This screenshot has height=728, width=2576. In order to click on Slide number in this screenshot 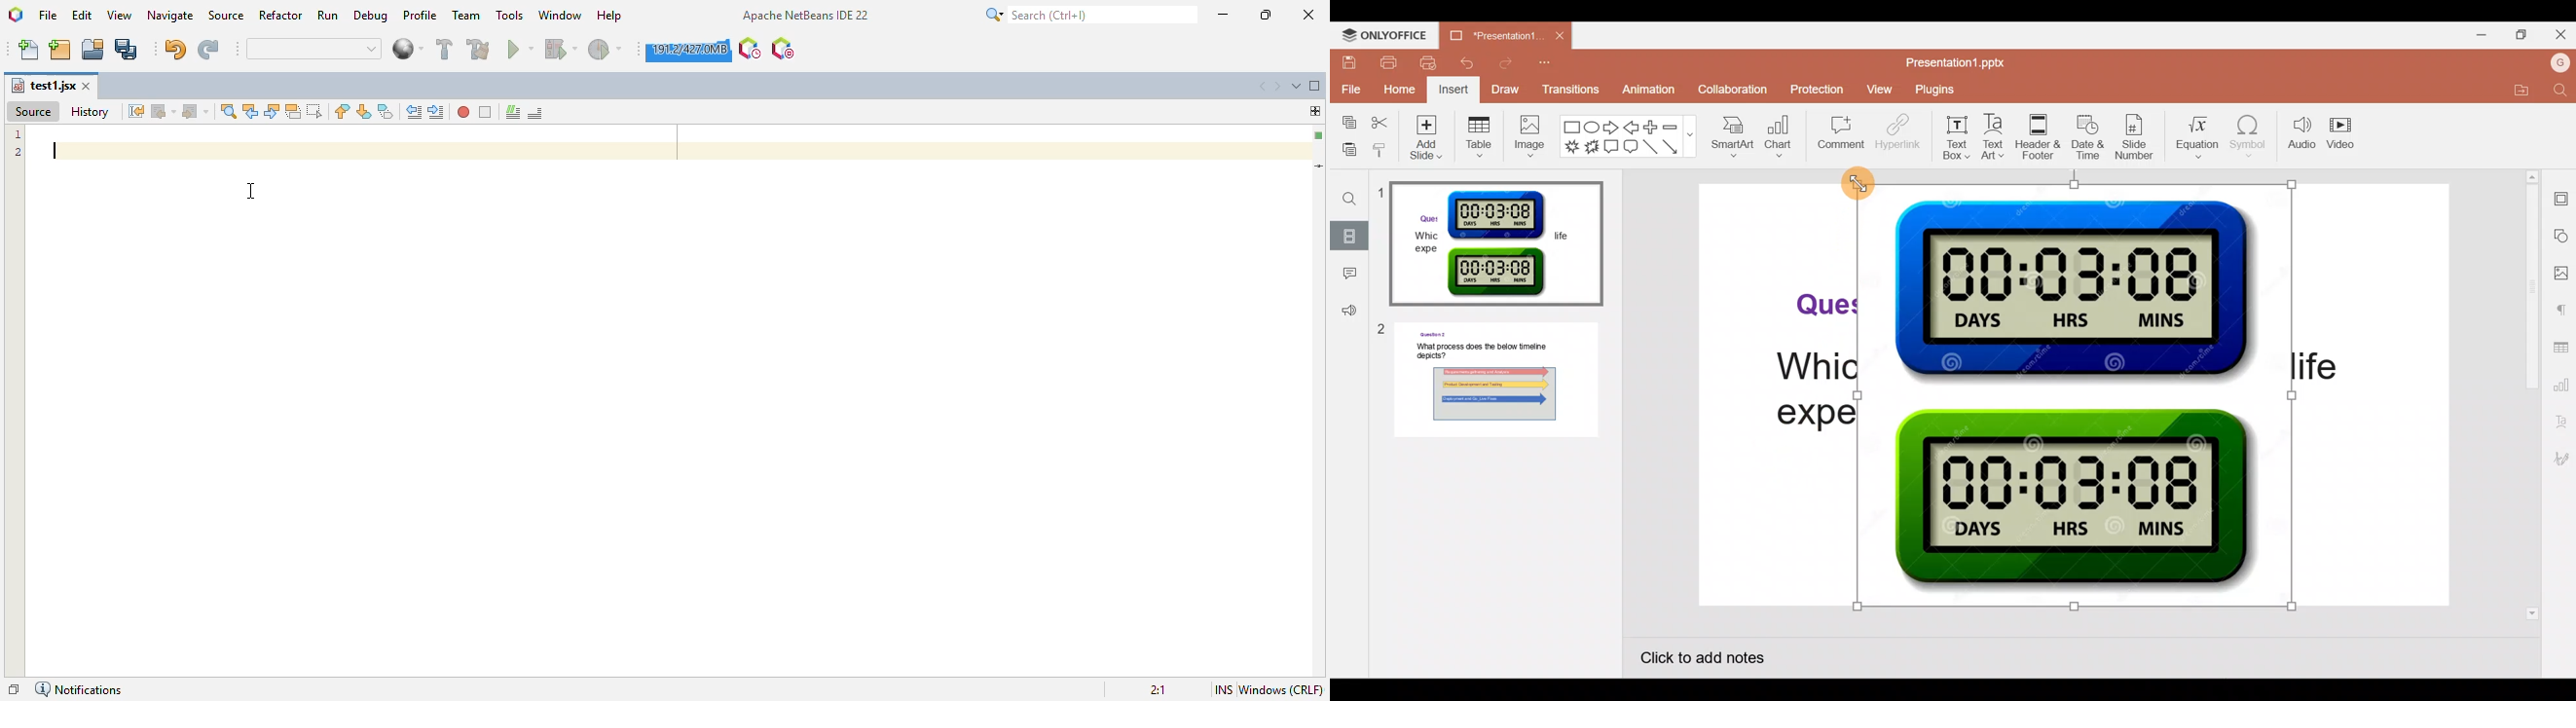, I will do `click(2140, 139)`.